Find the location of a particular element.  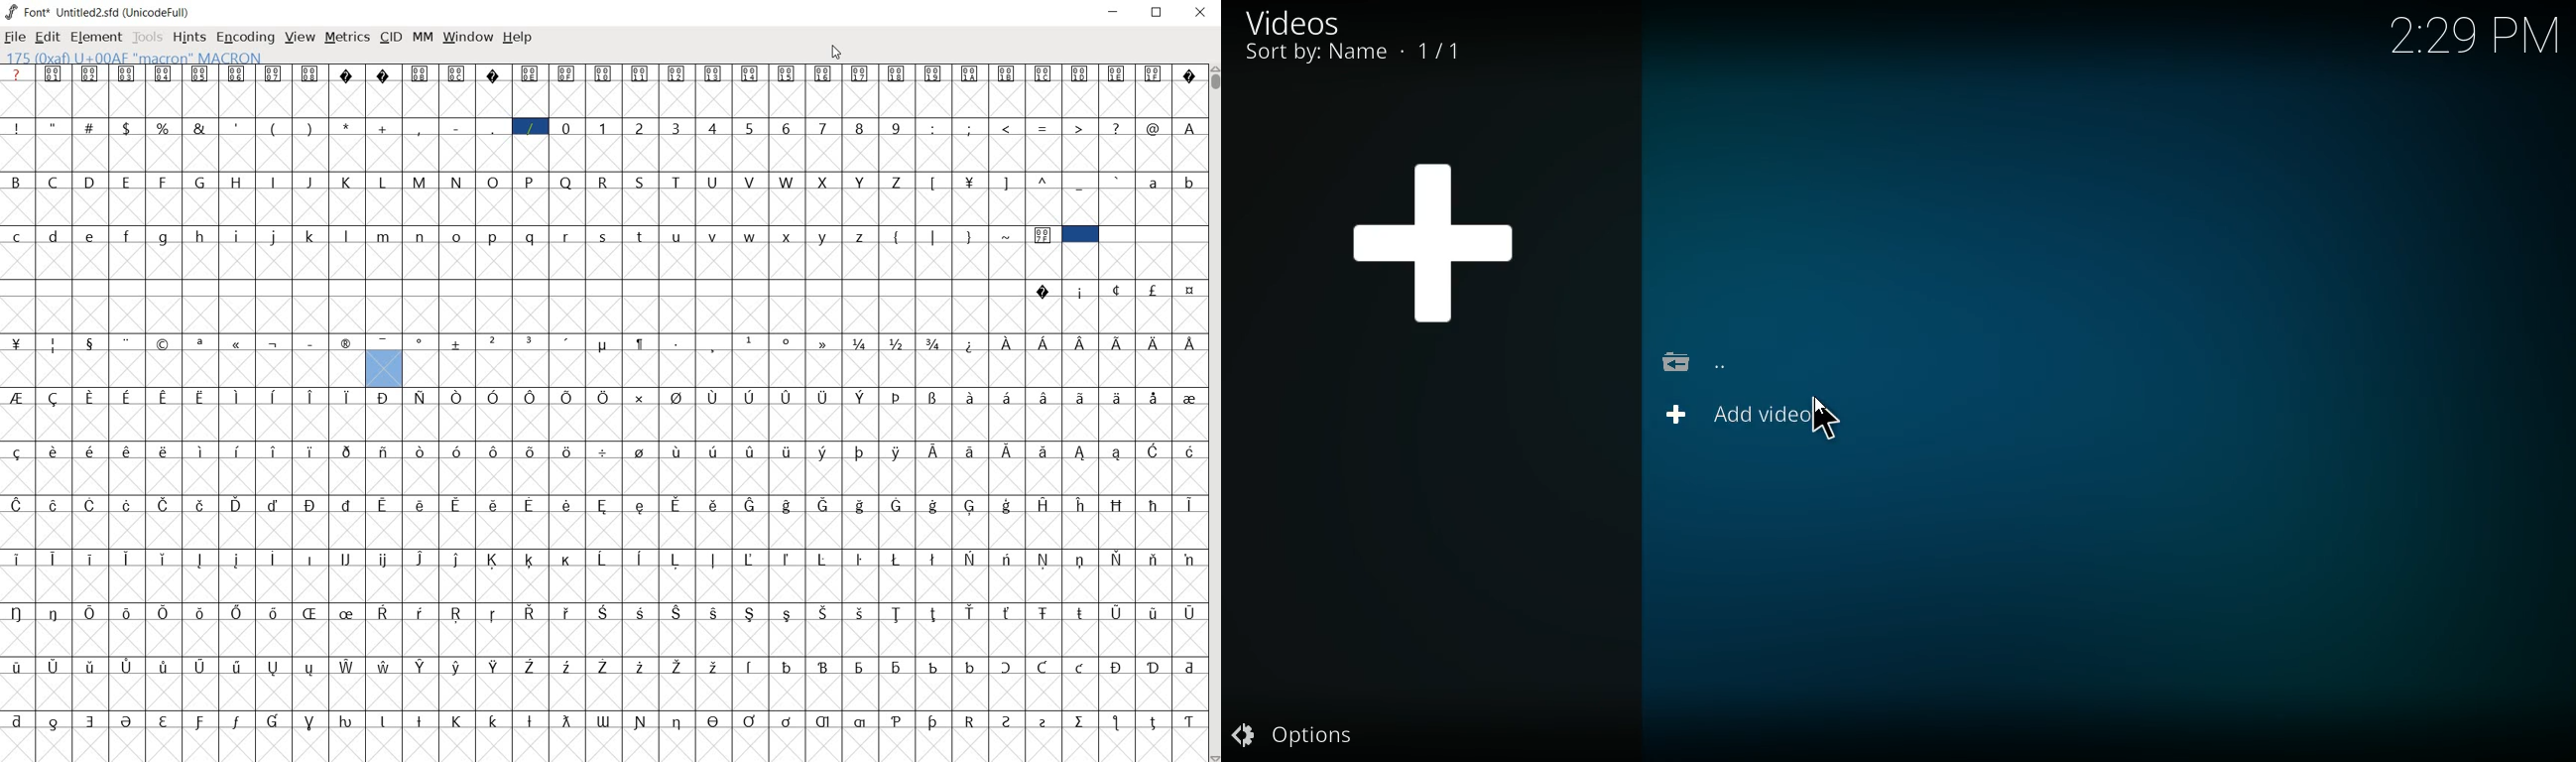

empty spaces is located at coordinates (516, 288).